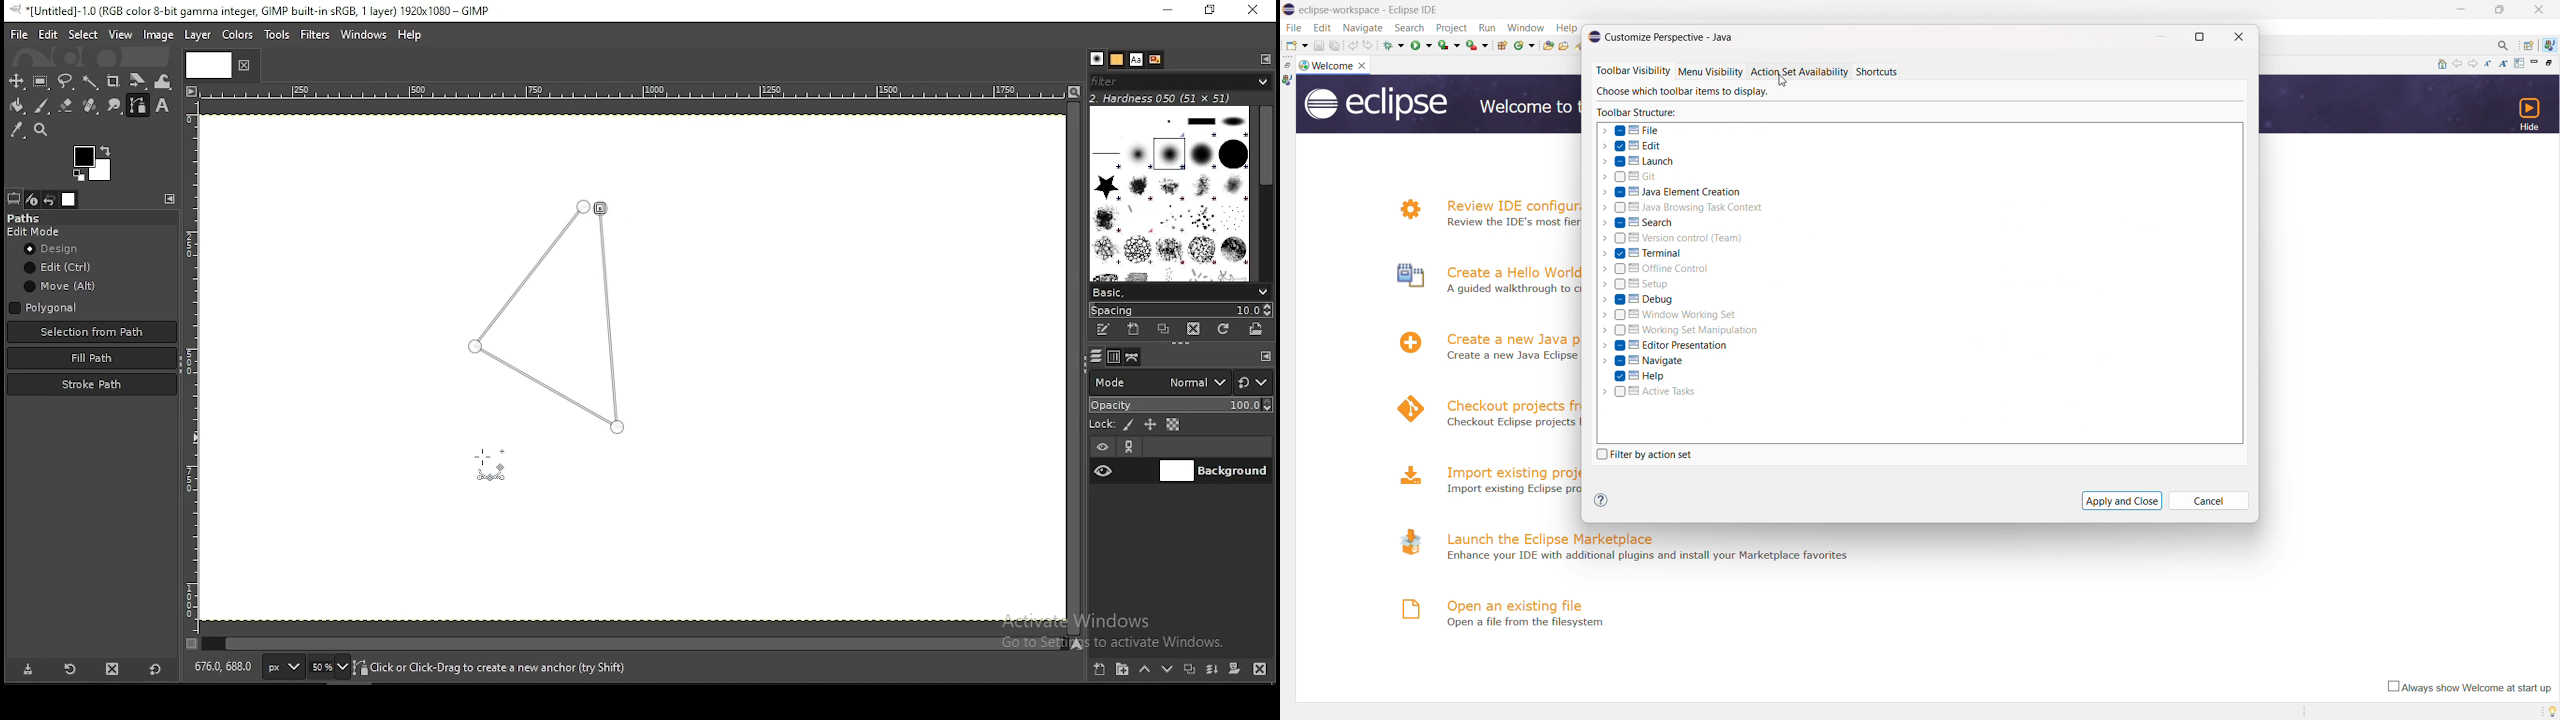 The image size is (2576, 728). Describe the element at coordinates (494, 666) in the screenshot. I see `click or click-drag to create a new anchor (try shift)` at that location.